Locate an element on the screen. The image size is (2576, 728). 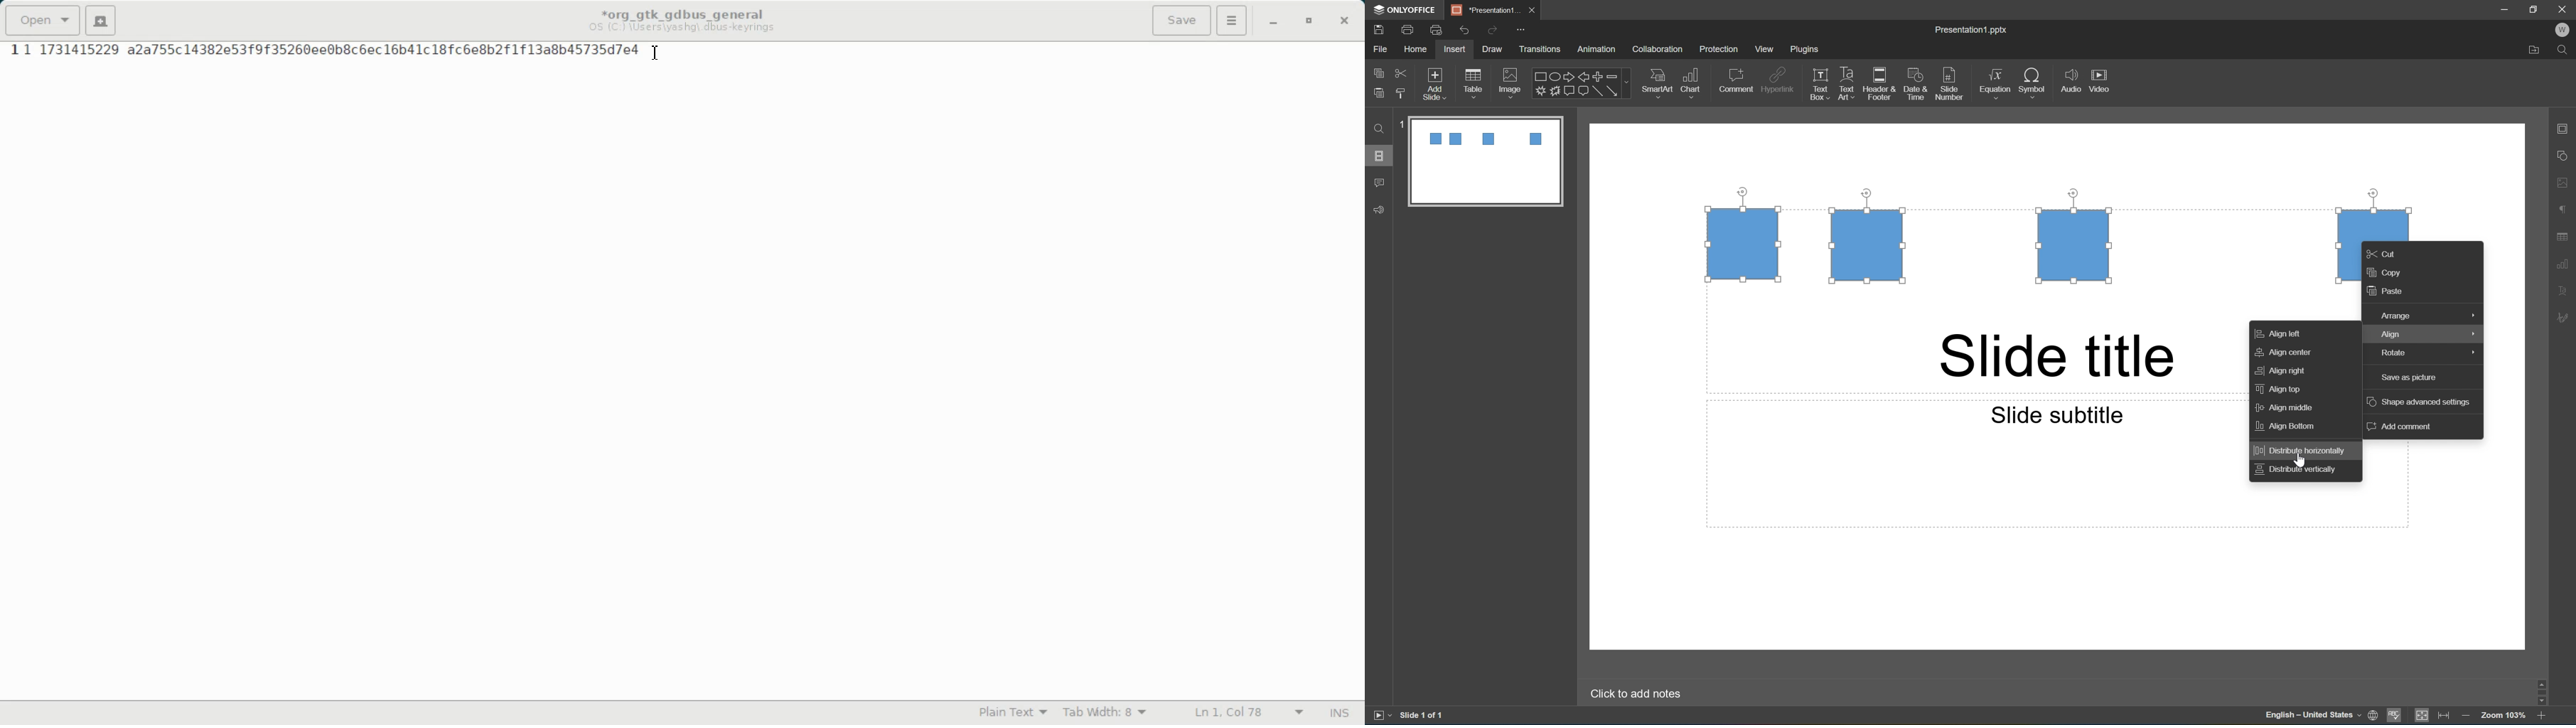
start slideshow is located at coordinates (1381, 716).